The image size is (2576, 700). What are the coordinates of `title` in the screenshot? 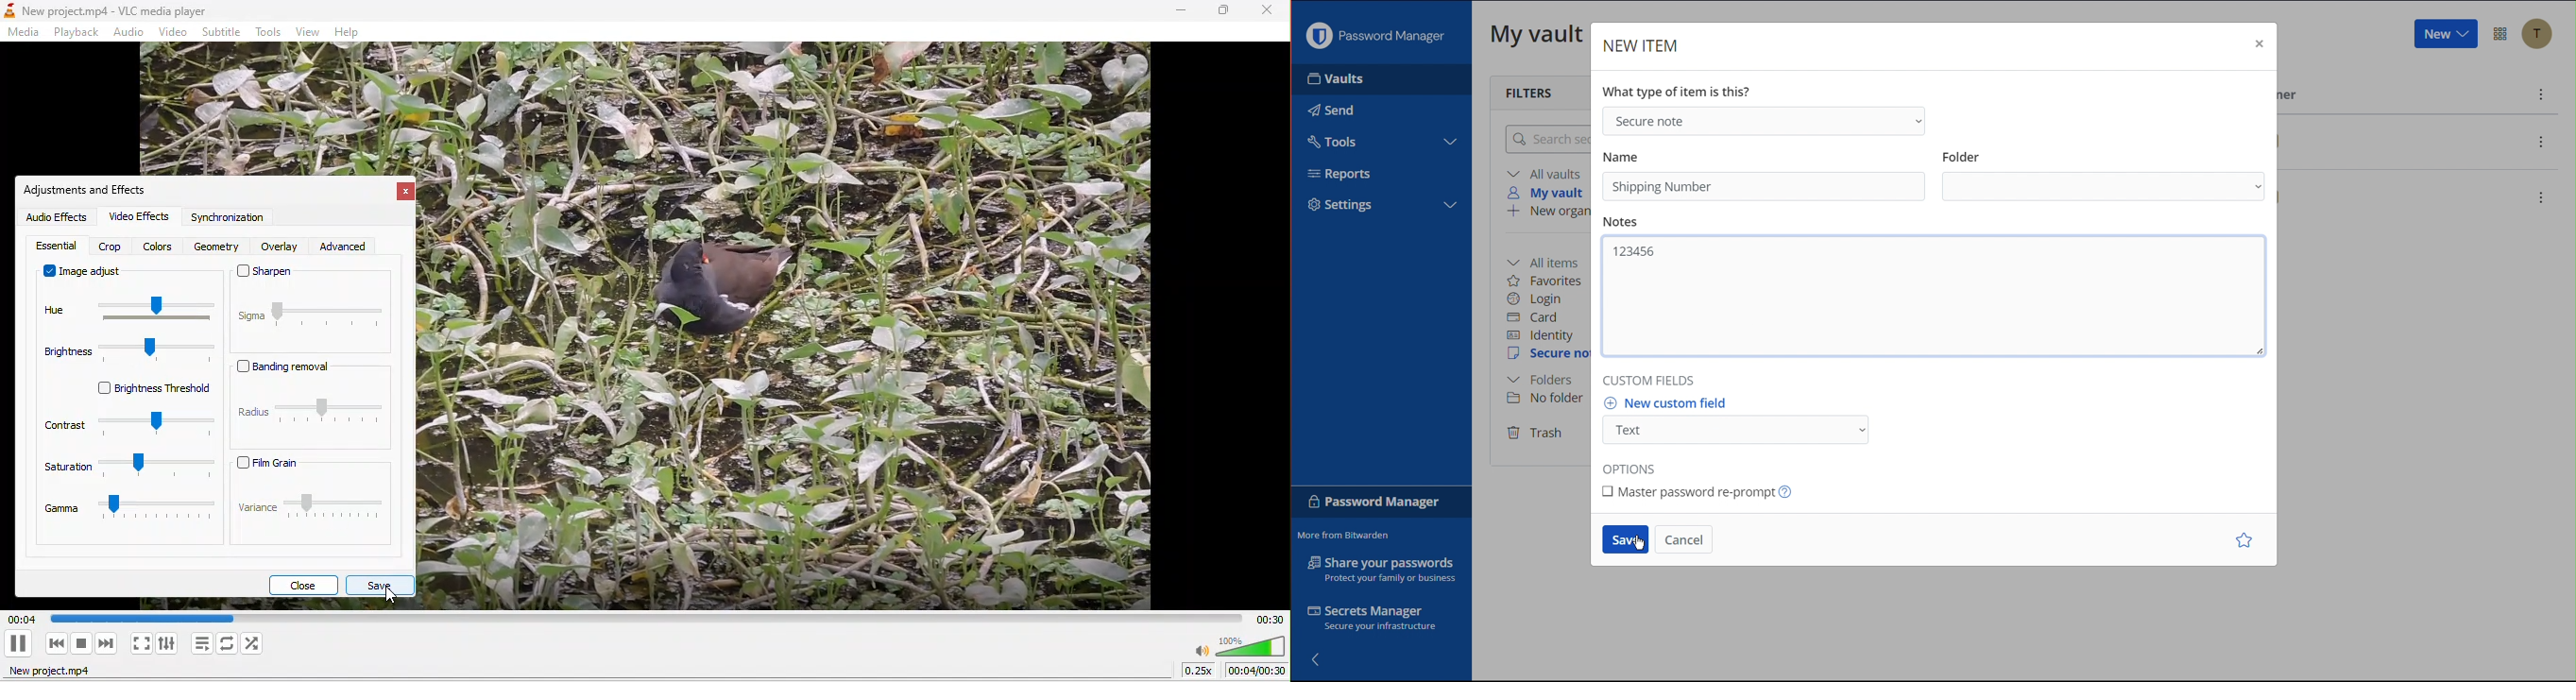 It's located at (112, 11).